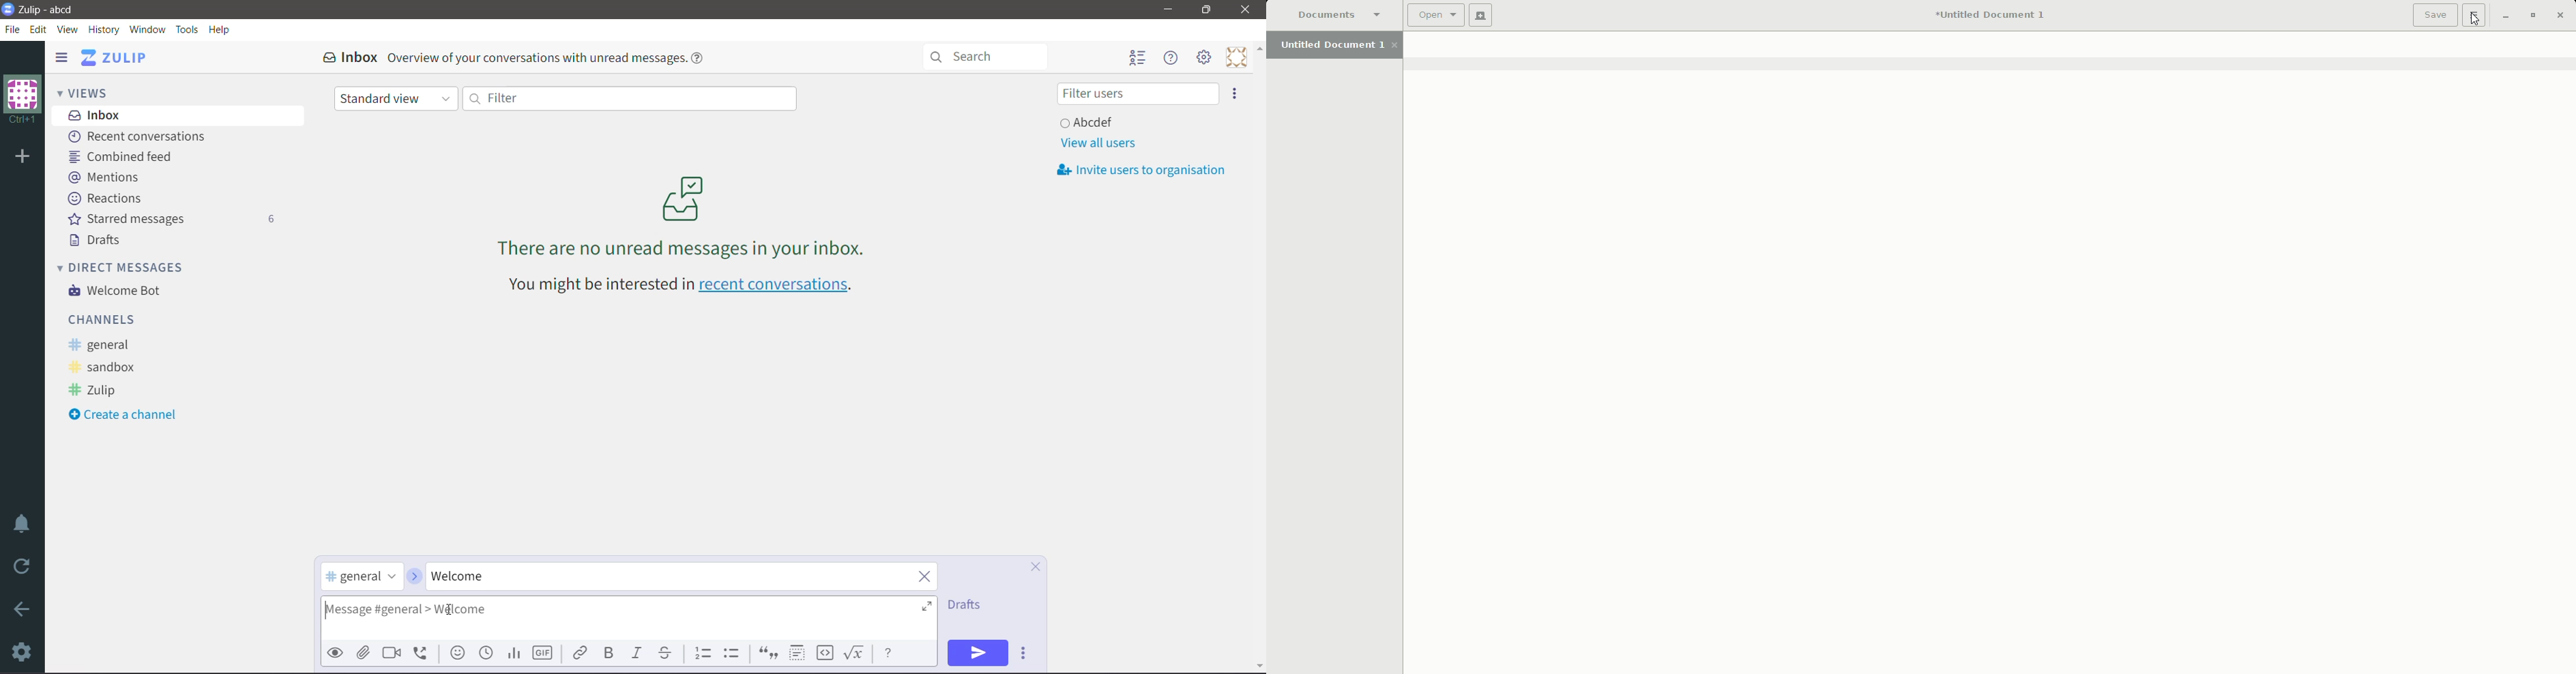  What do you see at coordinates (636, 653) in the screenshot?
I see `Italic` at bounding box center [636, 653].